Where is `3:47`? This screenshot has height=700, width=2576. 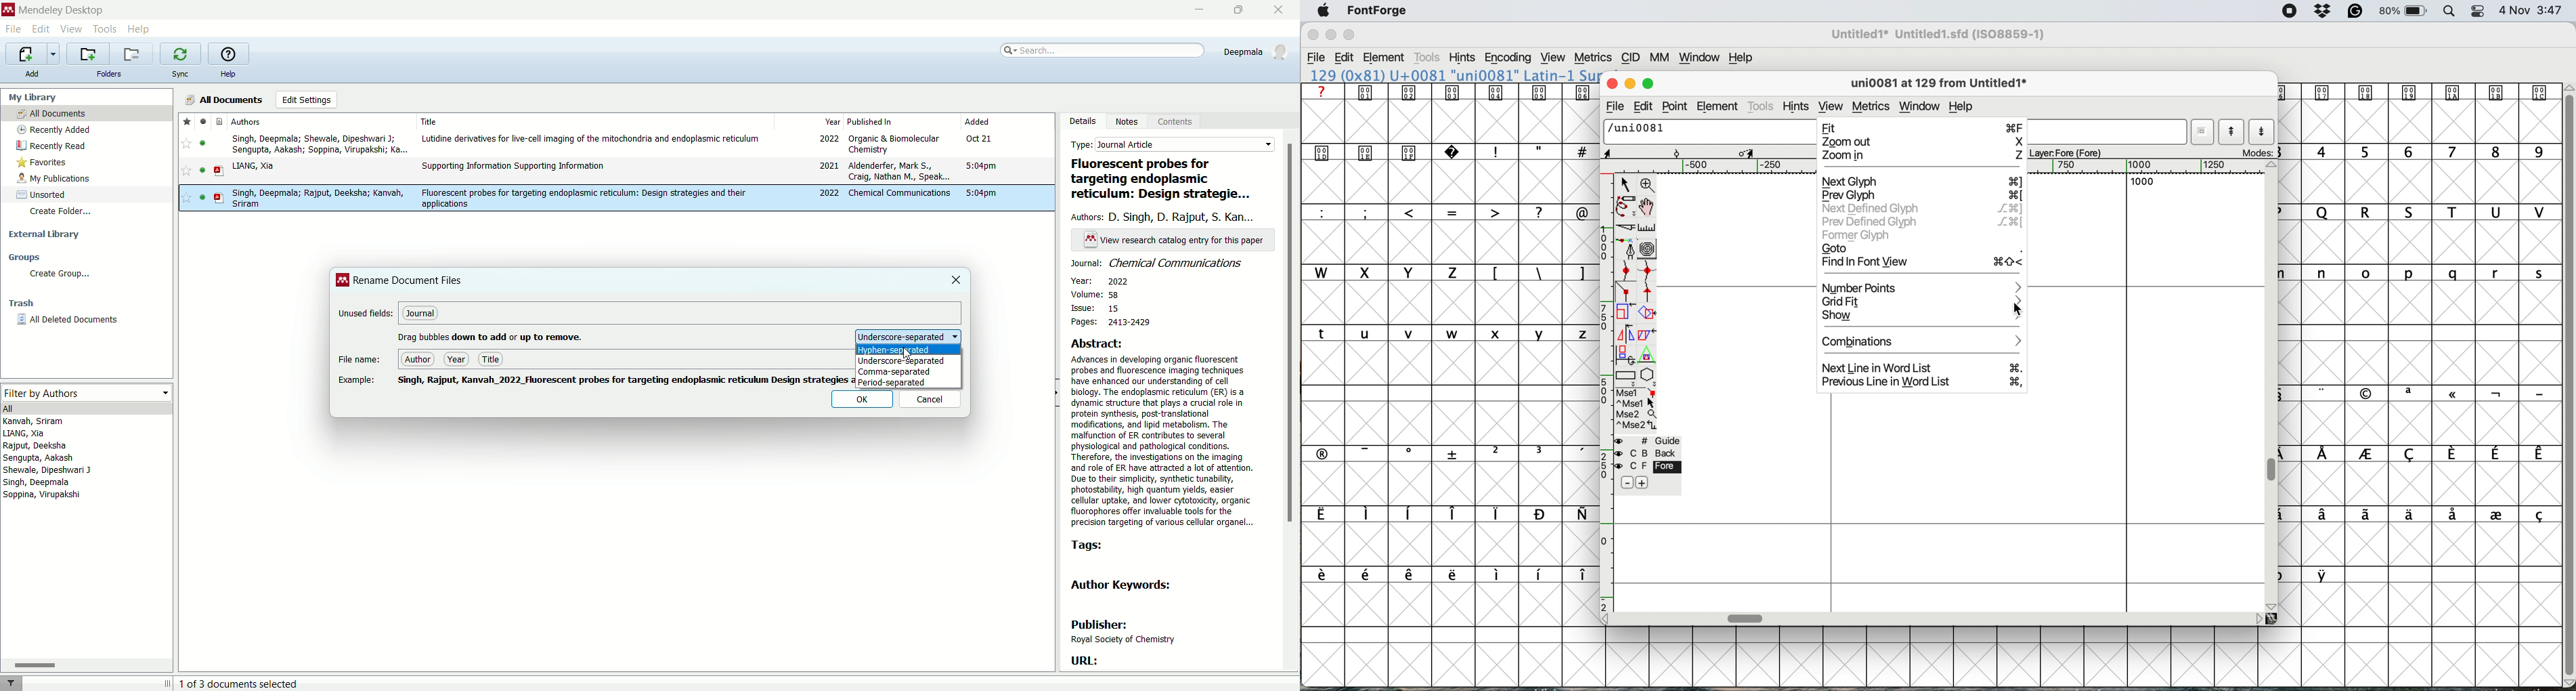
3:47 is located at coordinates (2549, 12).